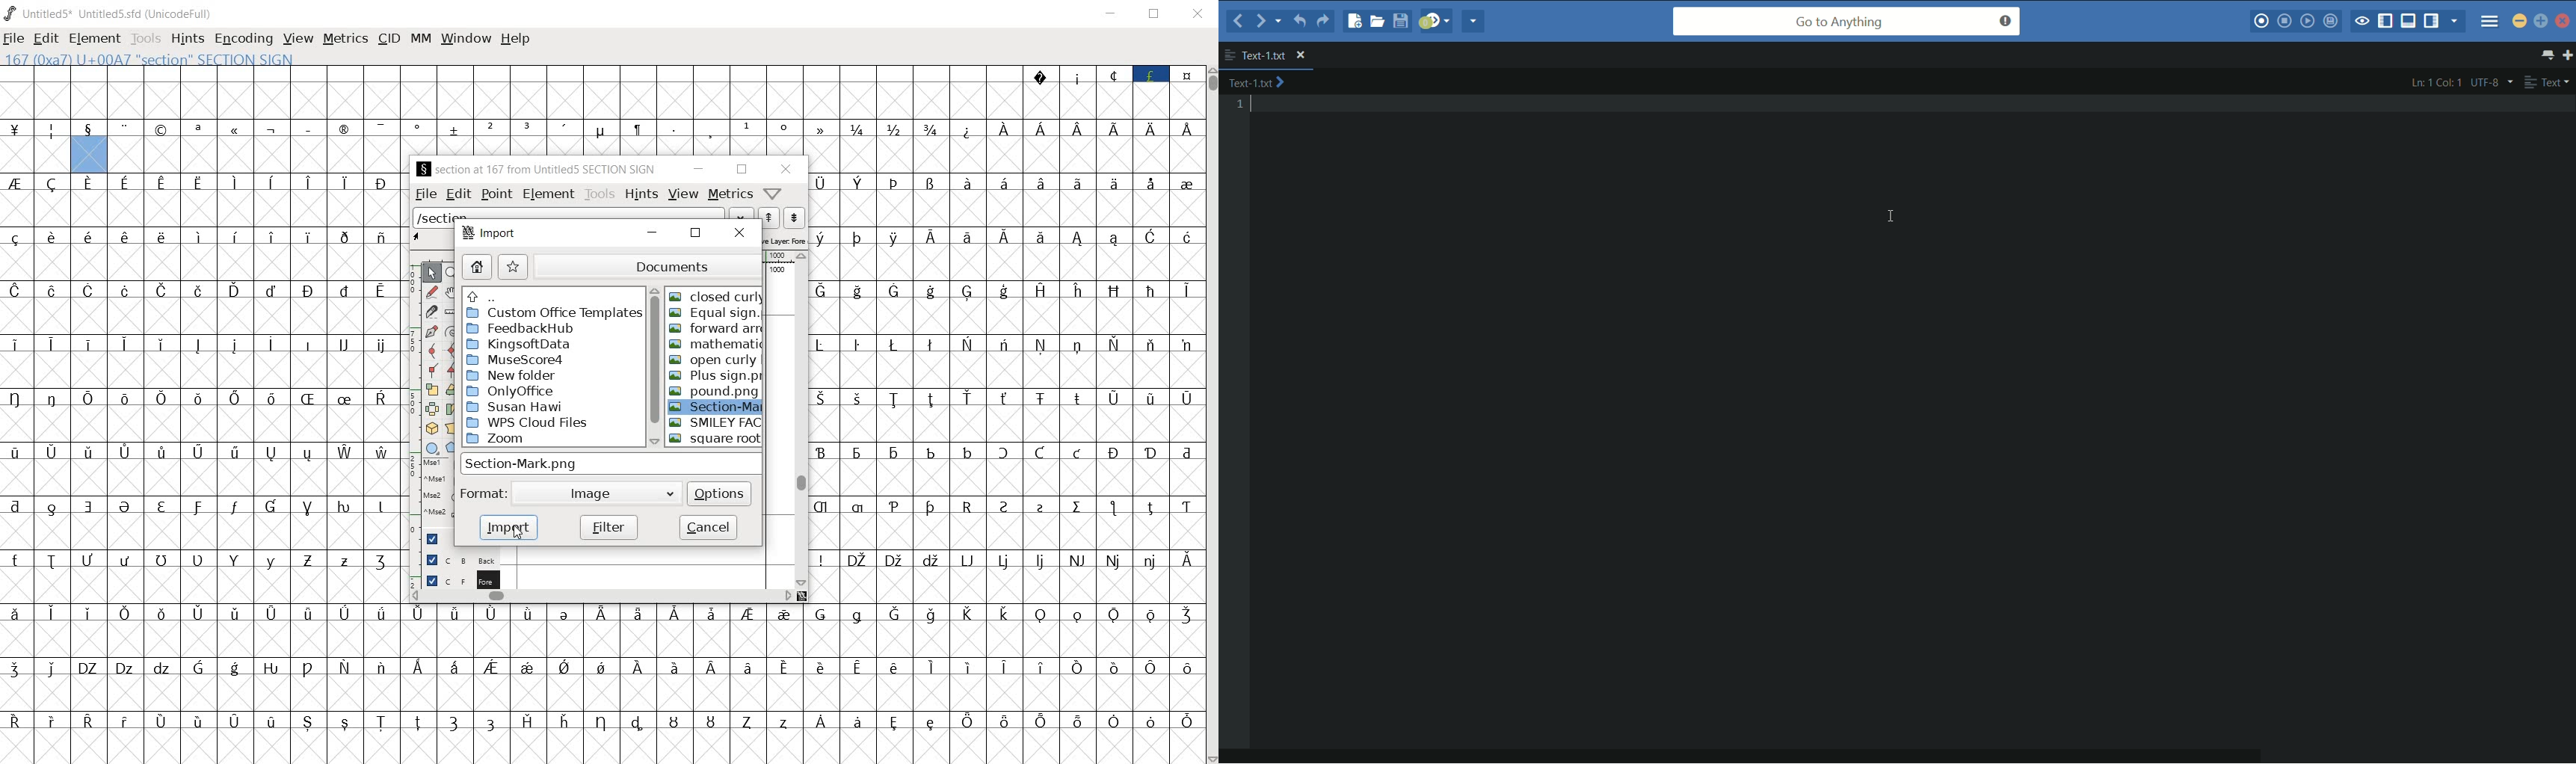 Image resolution: width=2576 pixels, height=784 pixels. Describe the element at coordinates (203, 371) in the screenshot. I see `empty cells` at that location.